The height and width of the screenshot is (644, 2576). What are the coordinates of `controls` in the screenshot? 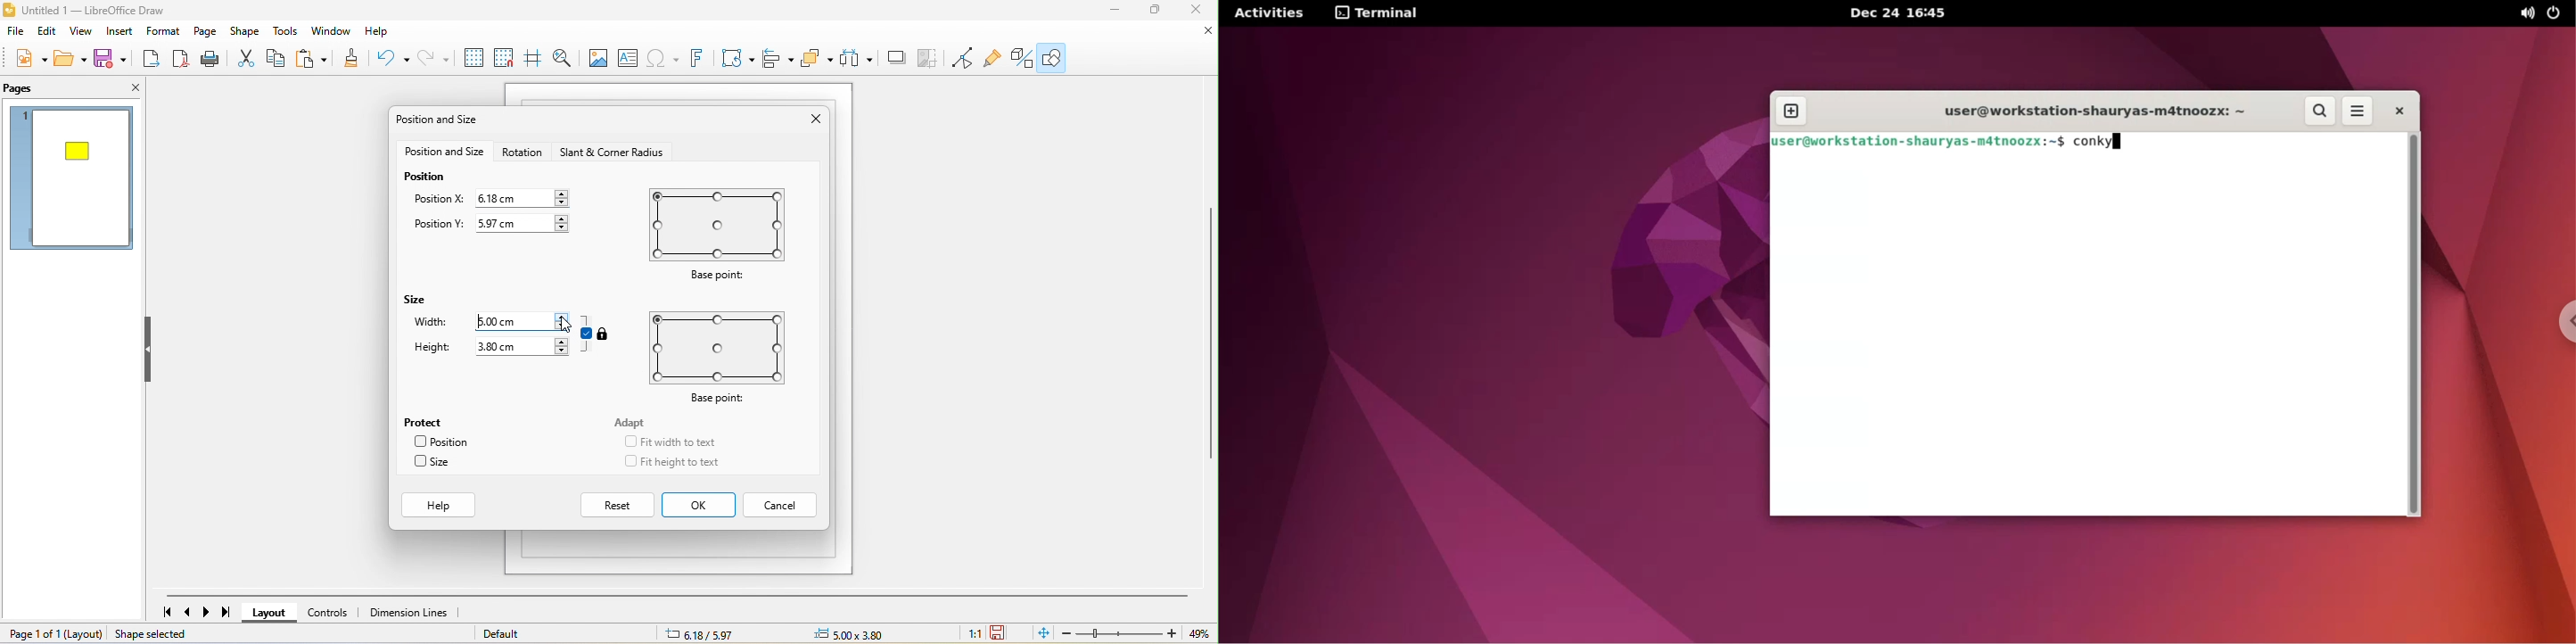 It's located at (332, 613).